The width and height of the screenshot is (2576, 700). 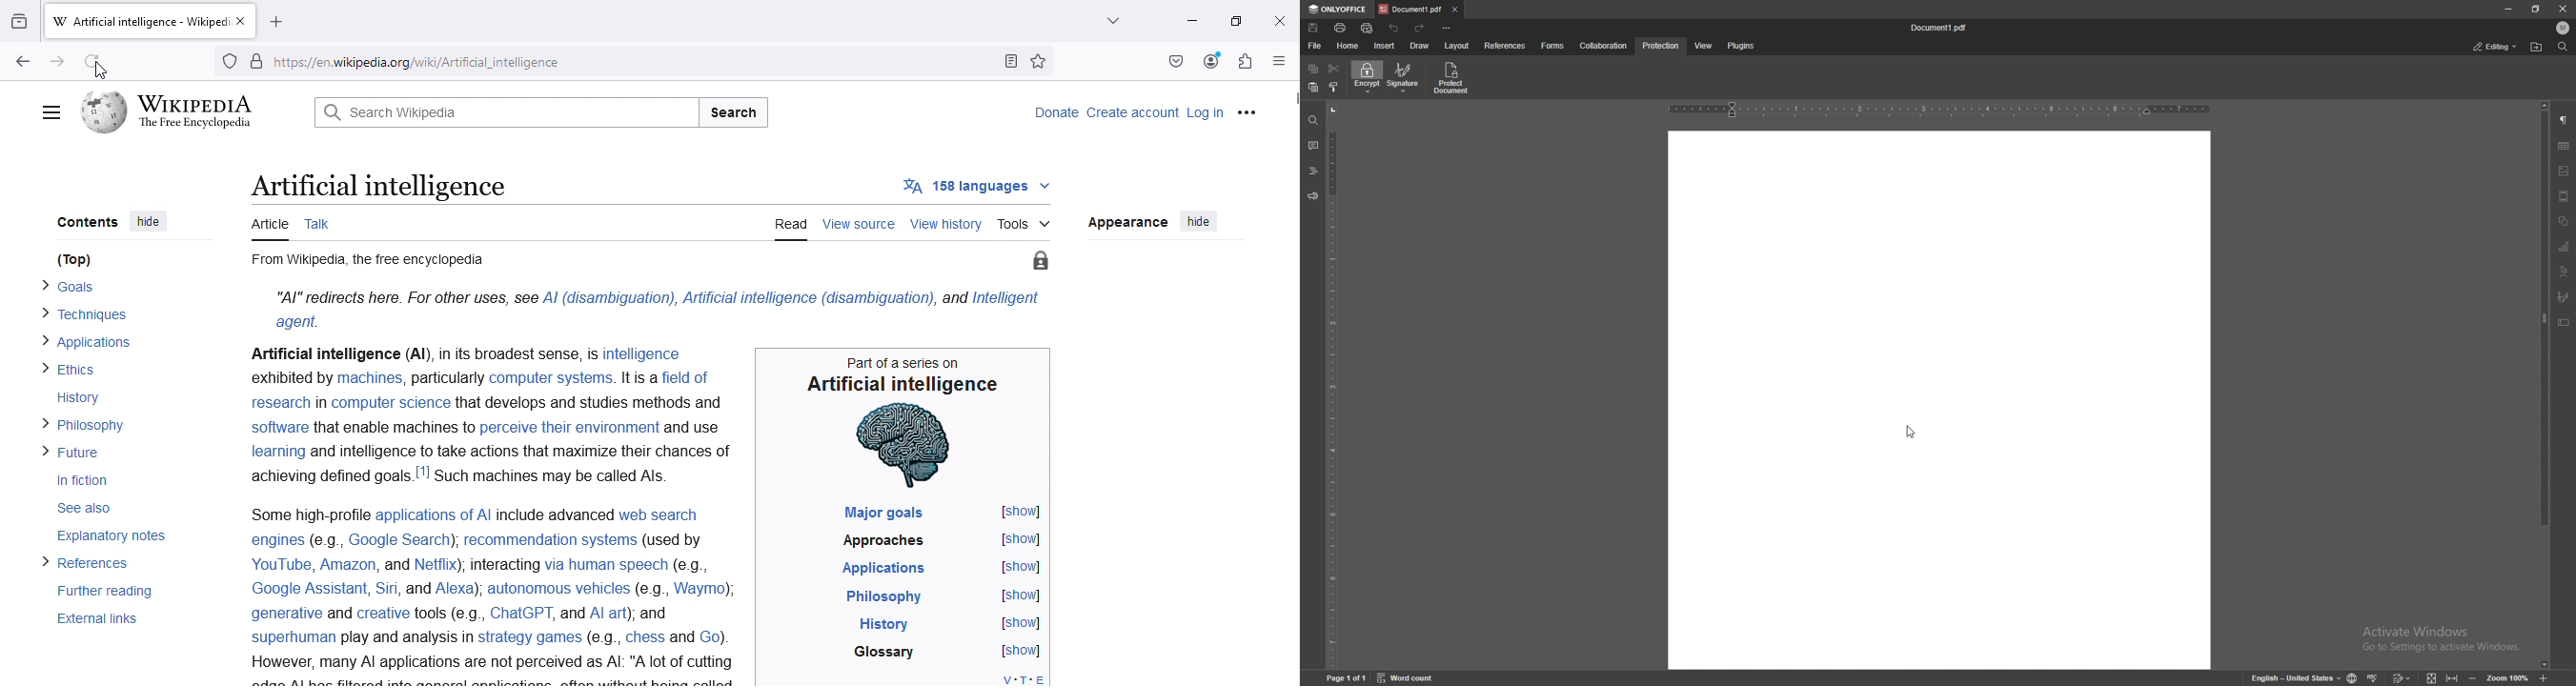 What do you see at coordinates (1173, 62) in the screenshot?
I see `Save to pocket` at bounding box center [1173, 62].